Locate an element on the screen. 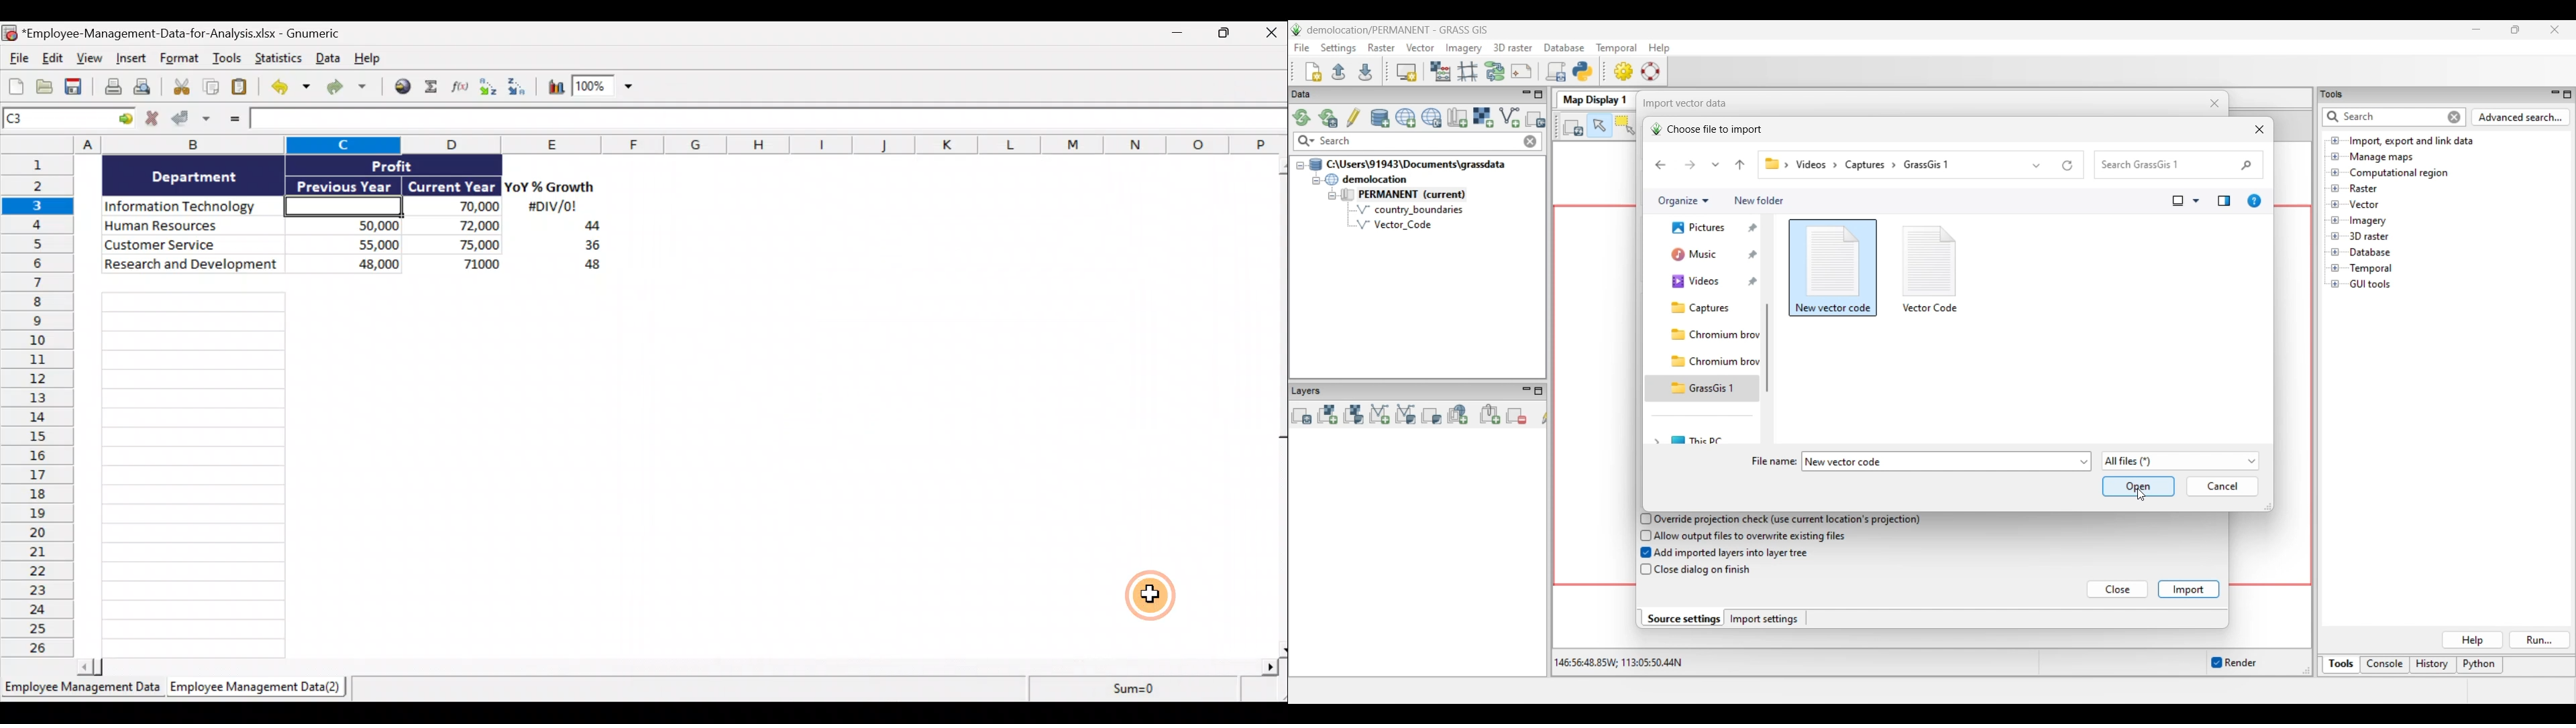 Image resolution: width=2576 pixels, height=728 pixels. Zoom is located at coordinates (606, 89).